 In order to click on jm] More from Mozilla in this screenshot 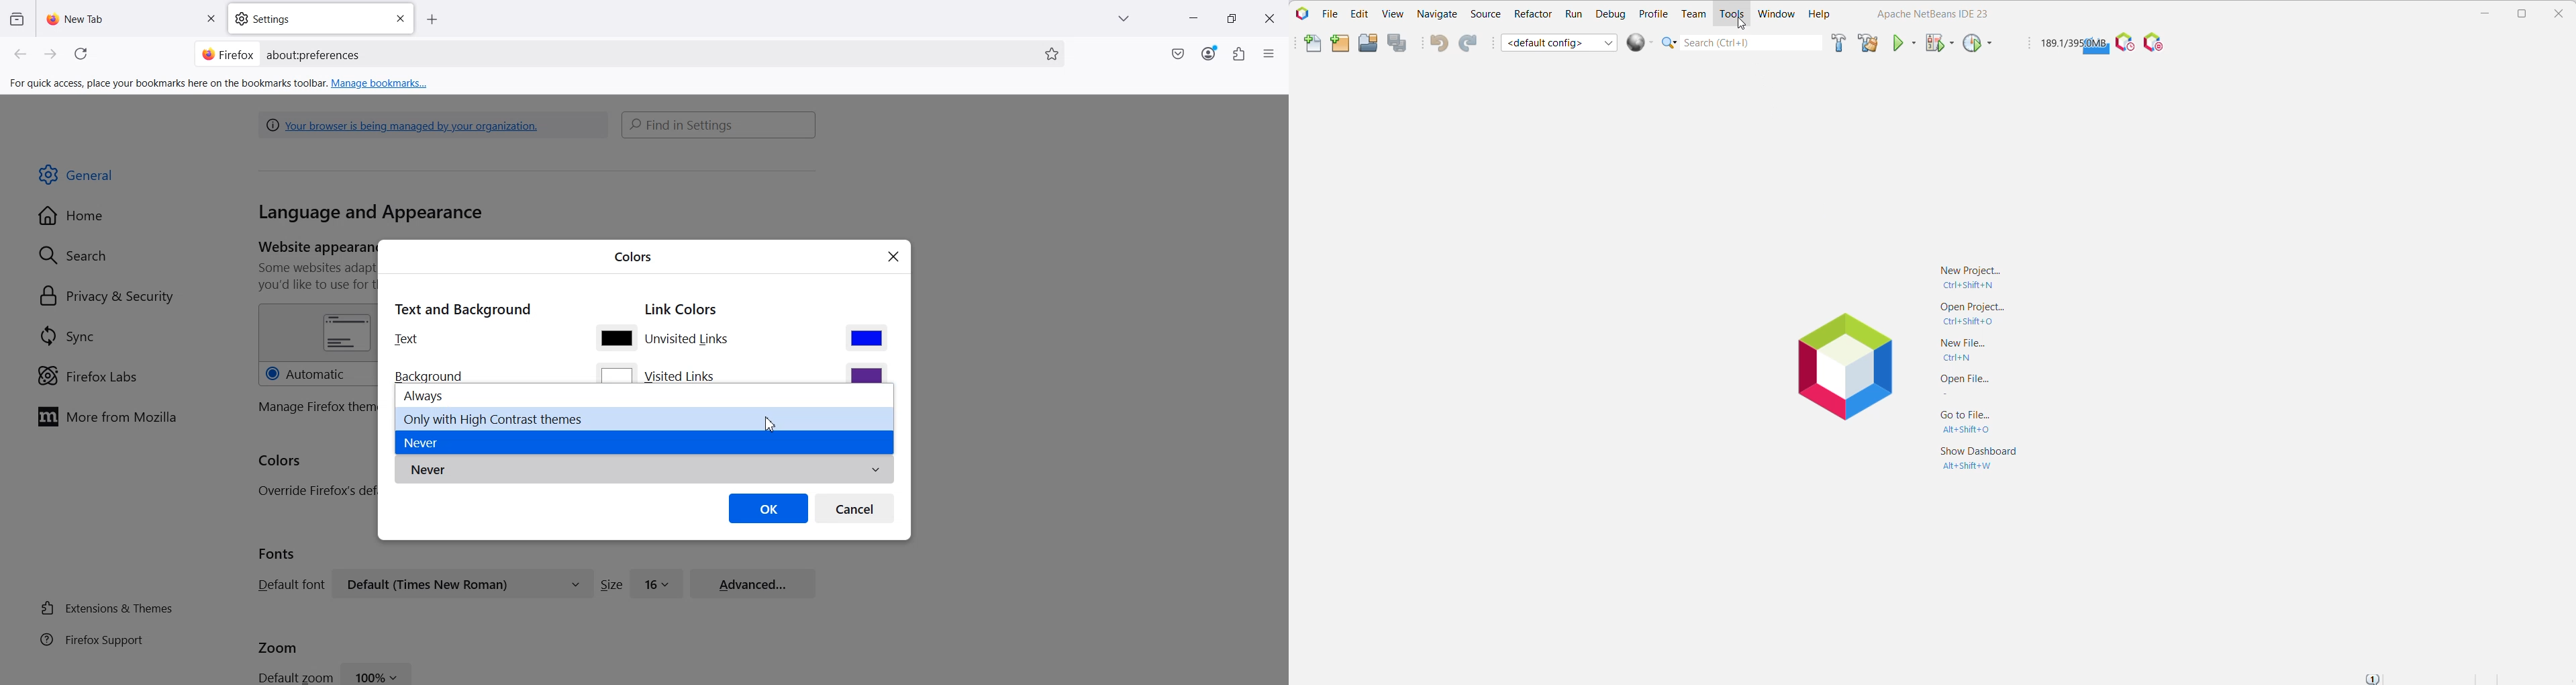, I will do `click(107, 418)`.